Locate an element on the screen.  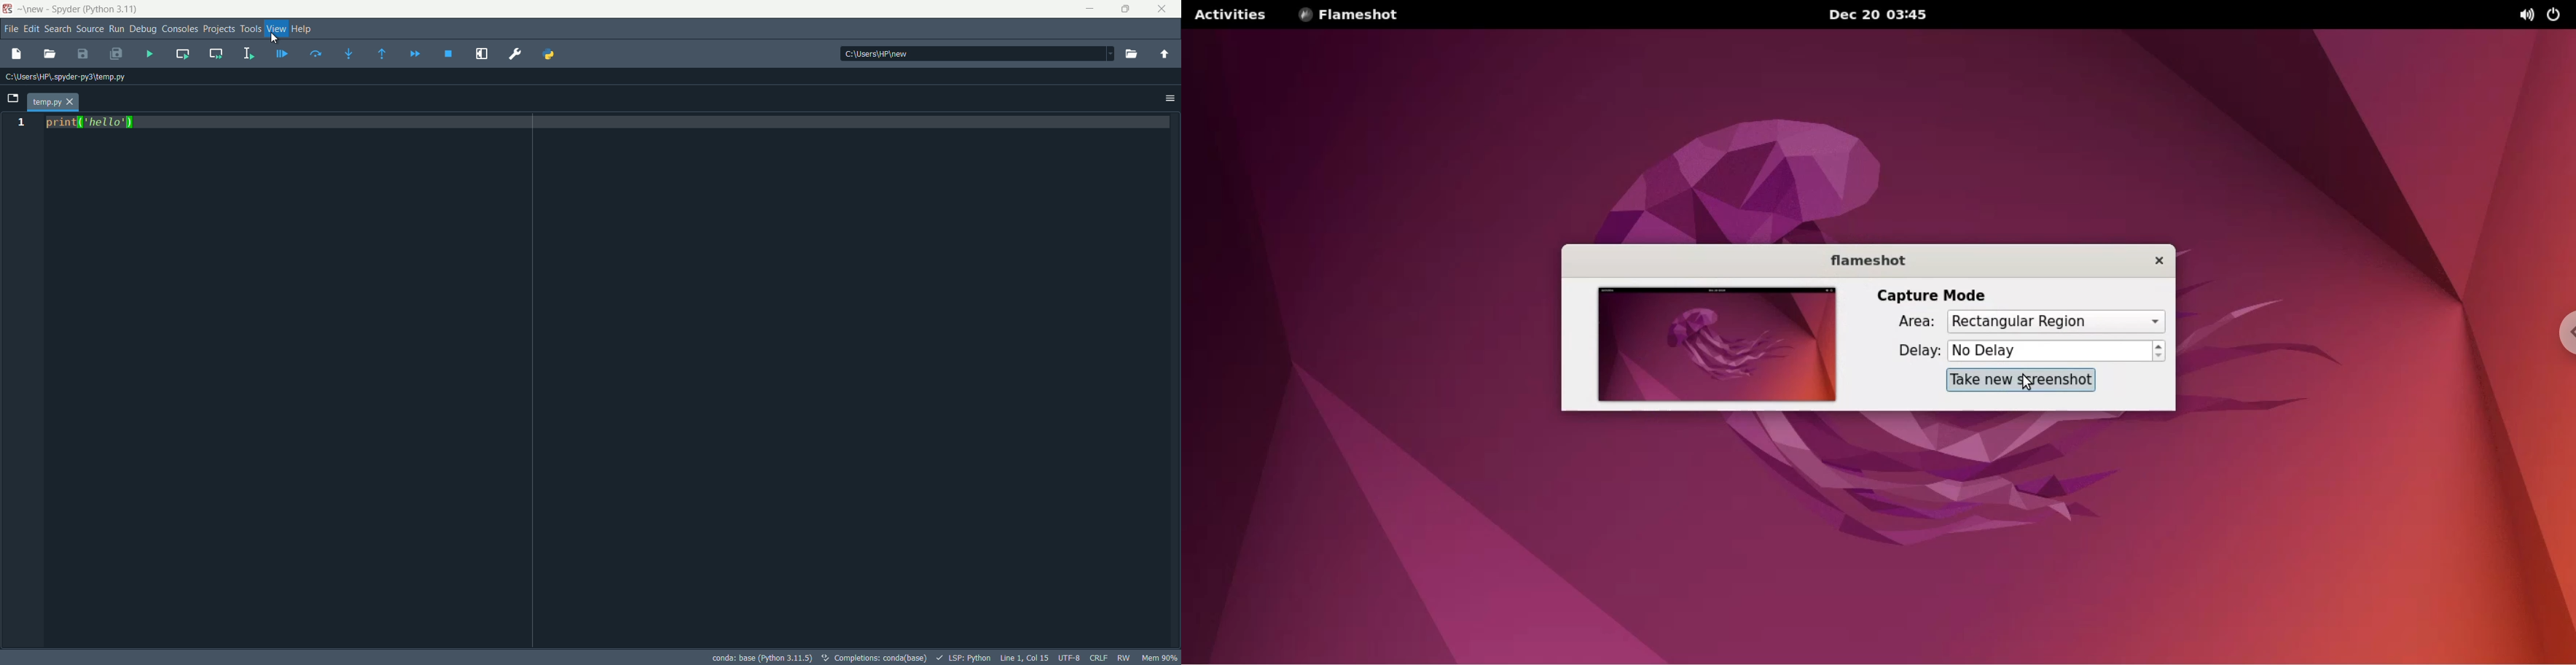
browse directory is located at coordinates (1130, 54).